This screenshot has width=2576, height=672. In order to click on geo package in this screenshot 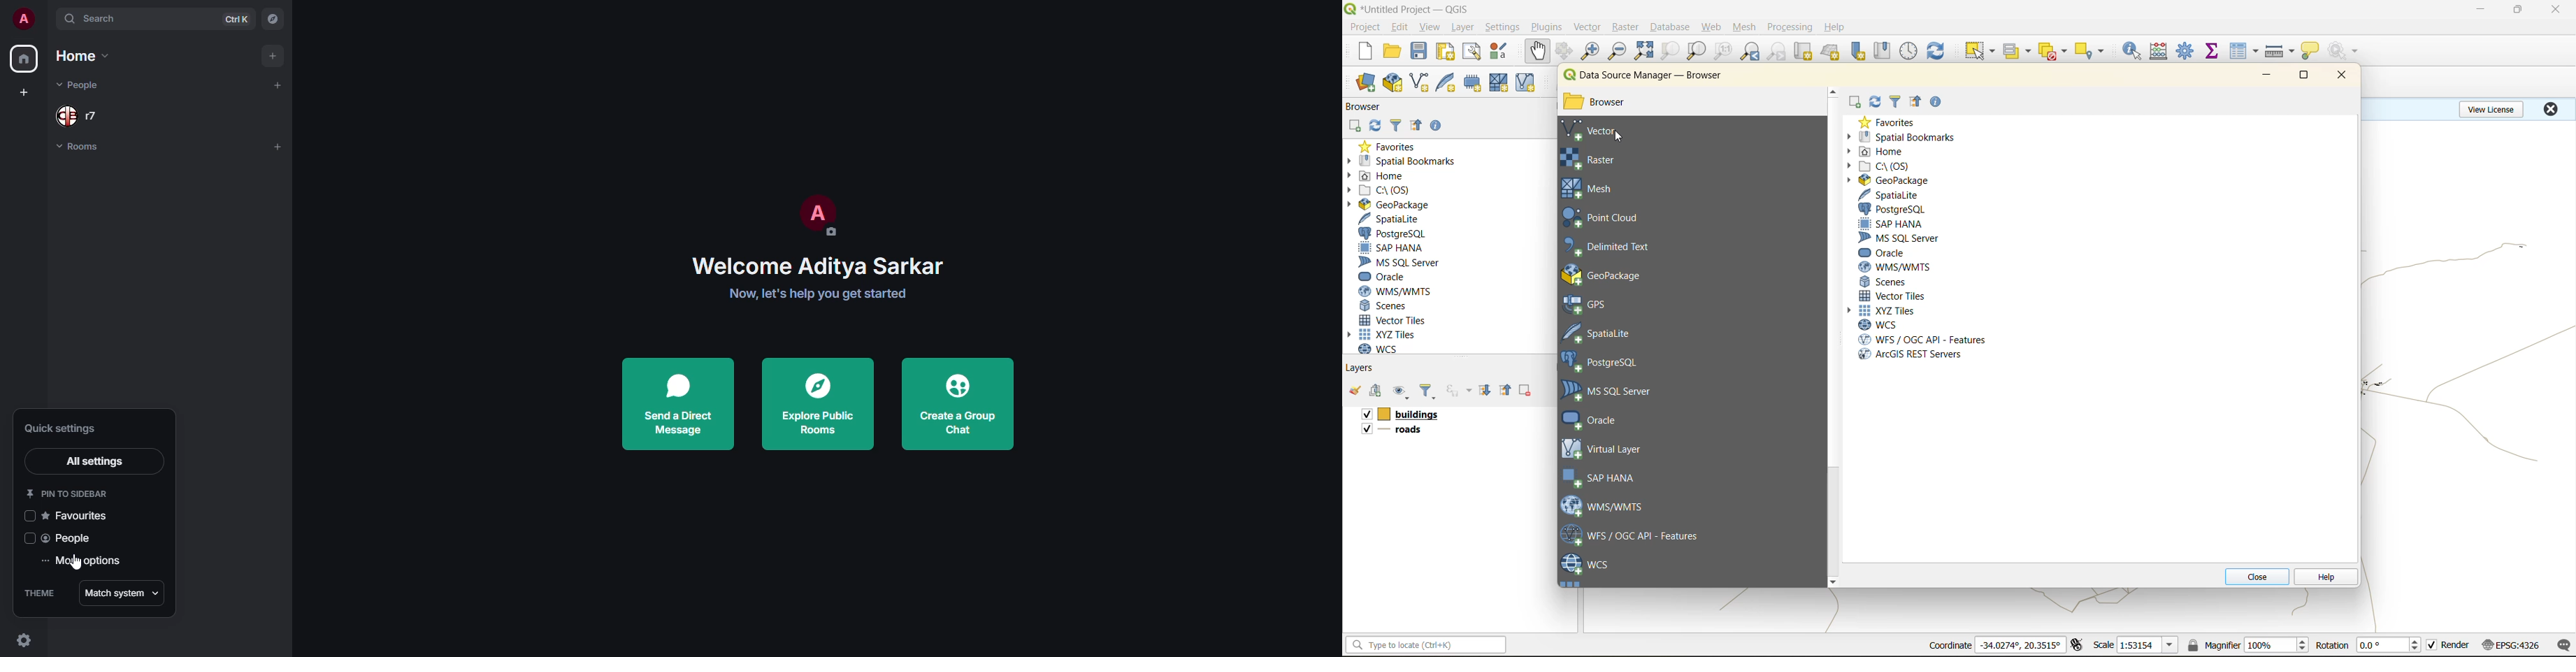, I will do `click(1615, 274)`.